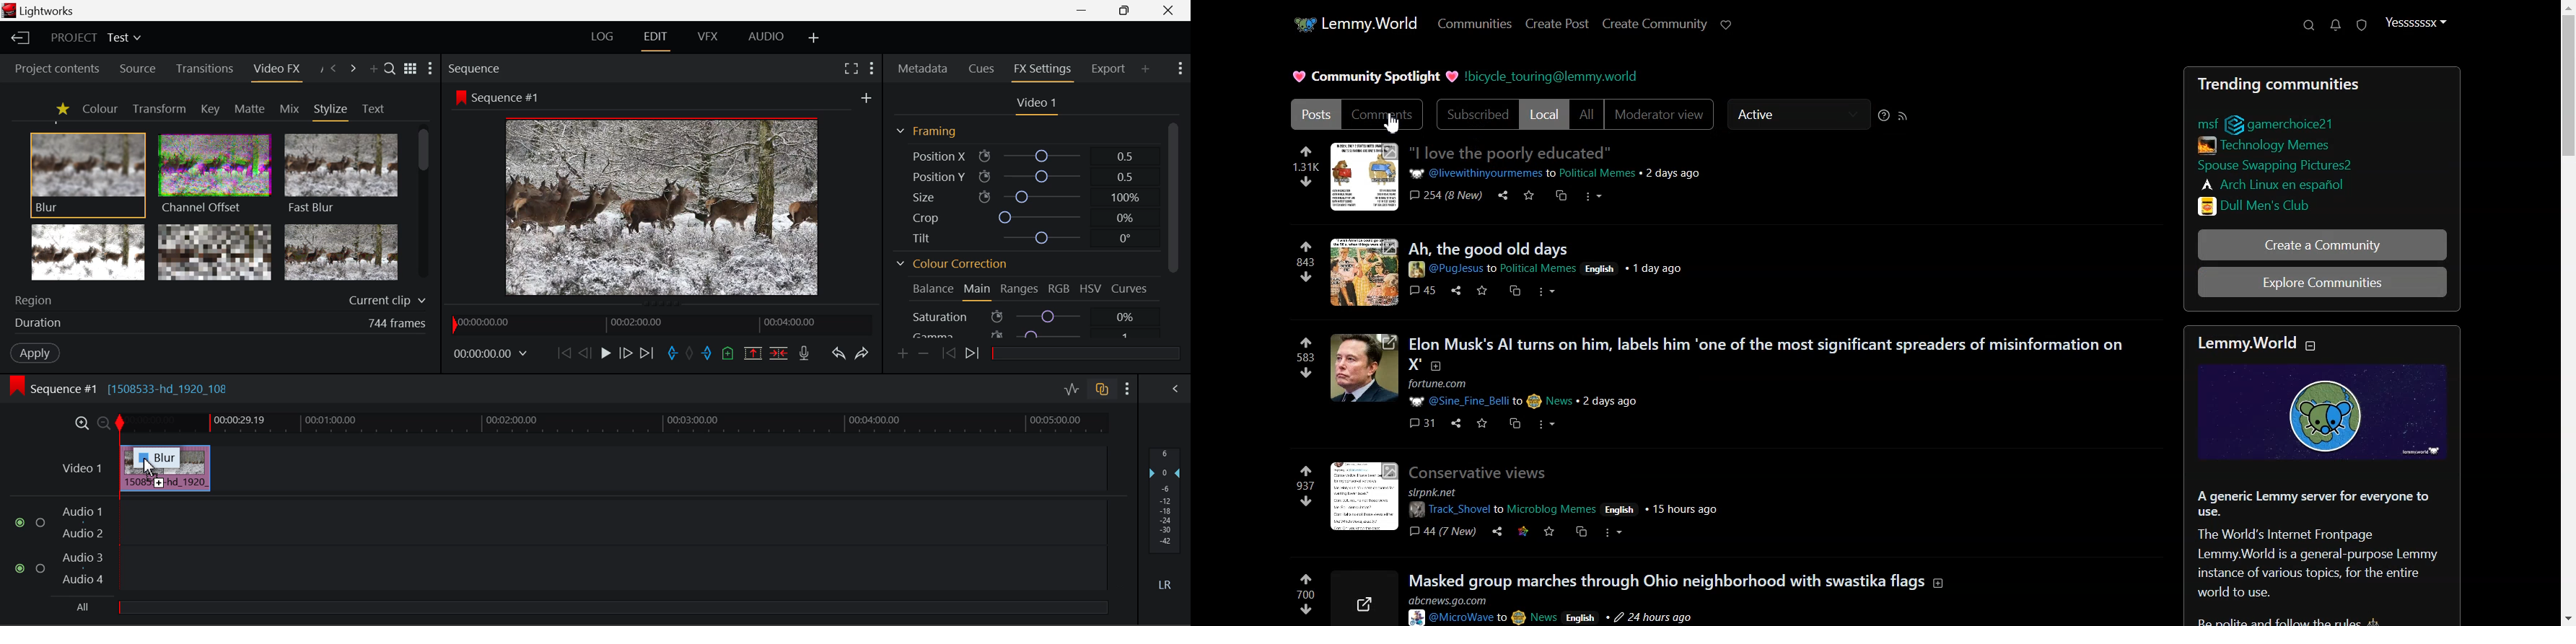  I want to click on Cursor, so click(1394, 123).